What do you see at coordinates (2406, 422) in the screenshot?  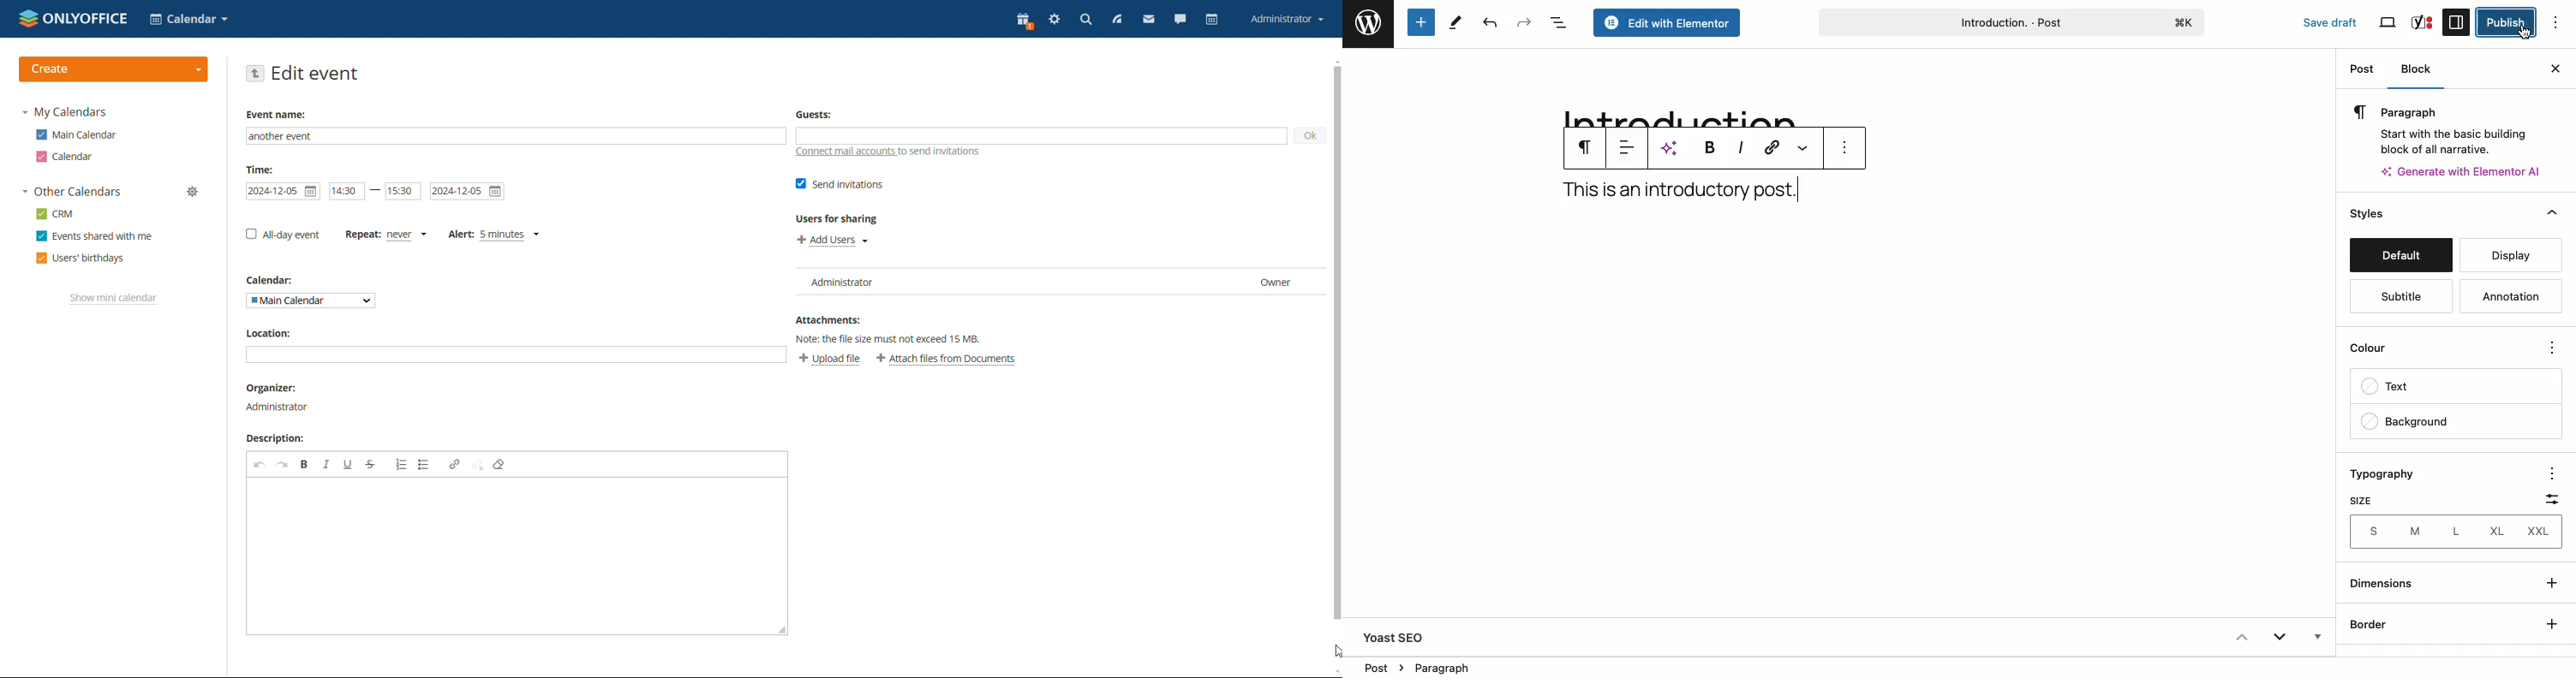 I see `Background` at bounding box center [2406, 422].